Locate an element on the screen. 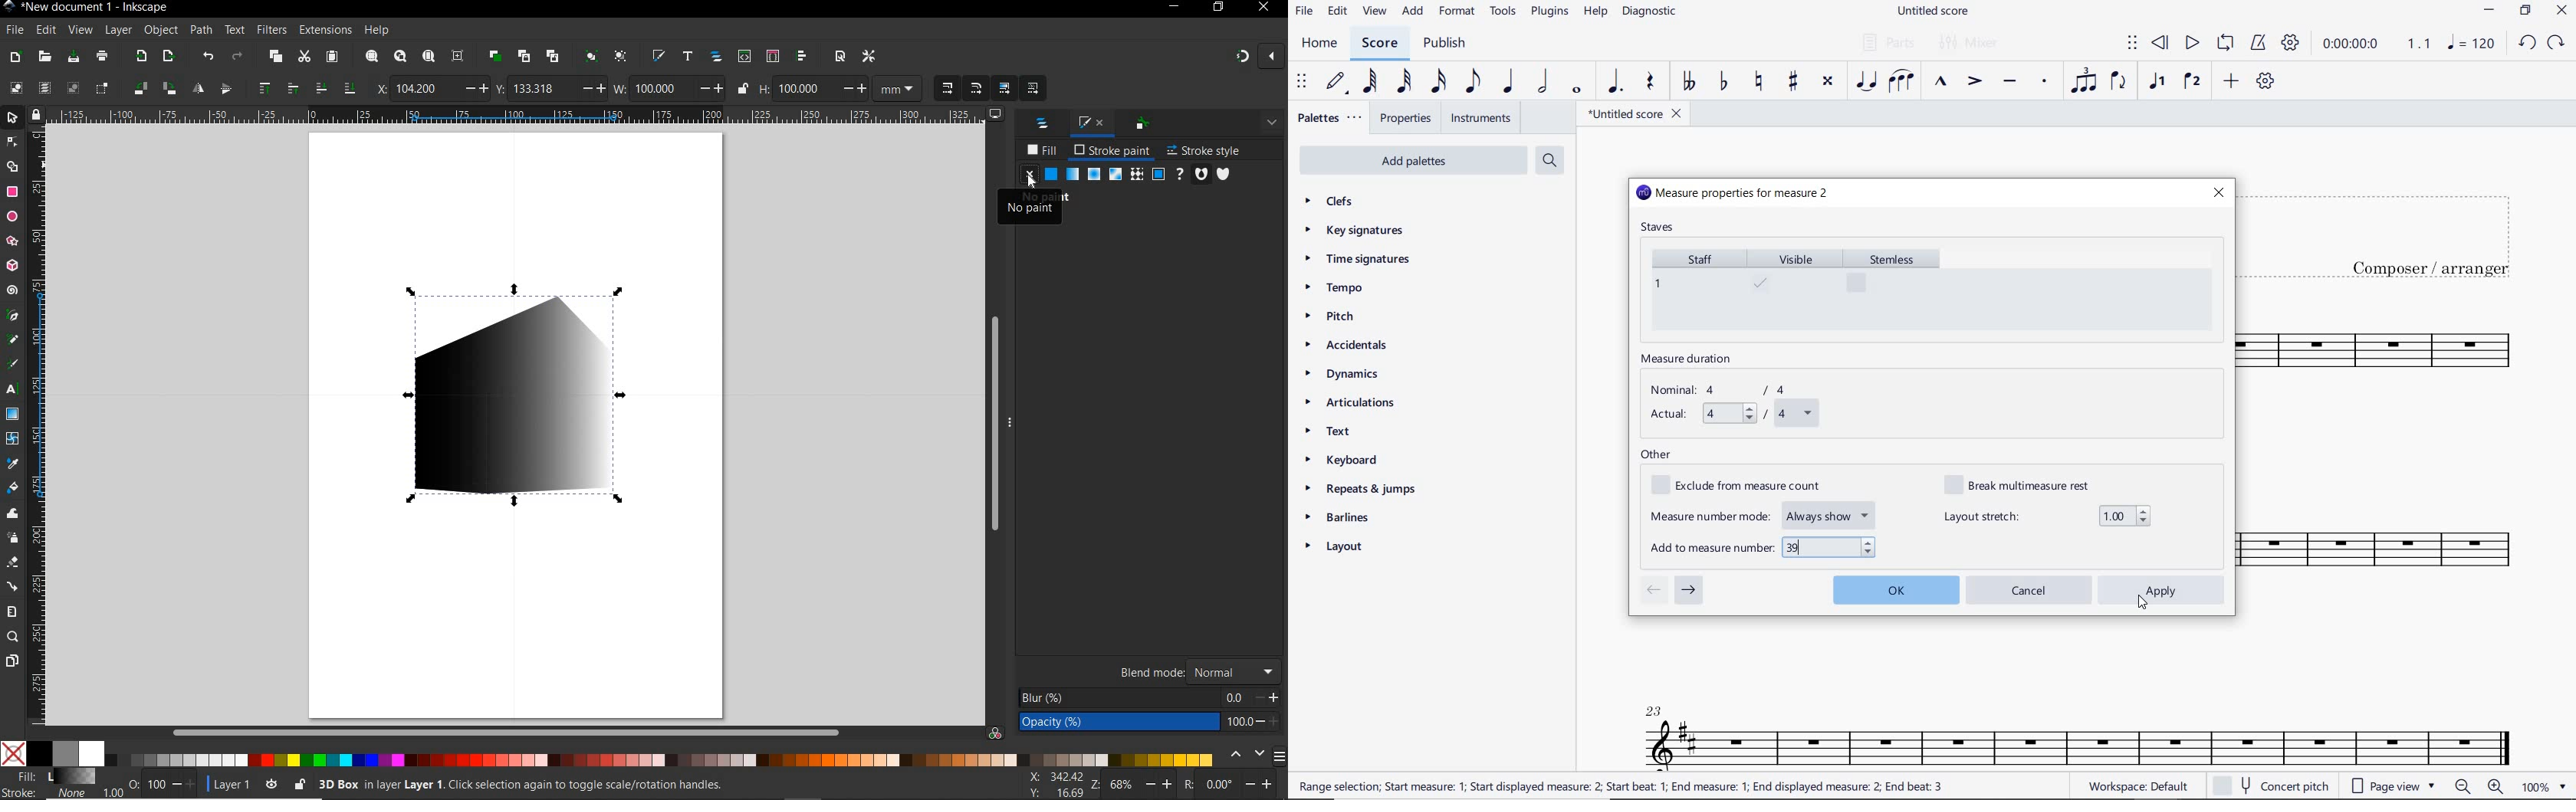 This screenshot has height=812, width=2576. TEXT is located at coordinates (1332, 433).